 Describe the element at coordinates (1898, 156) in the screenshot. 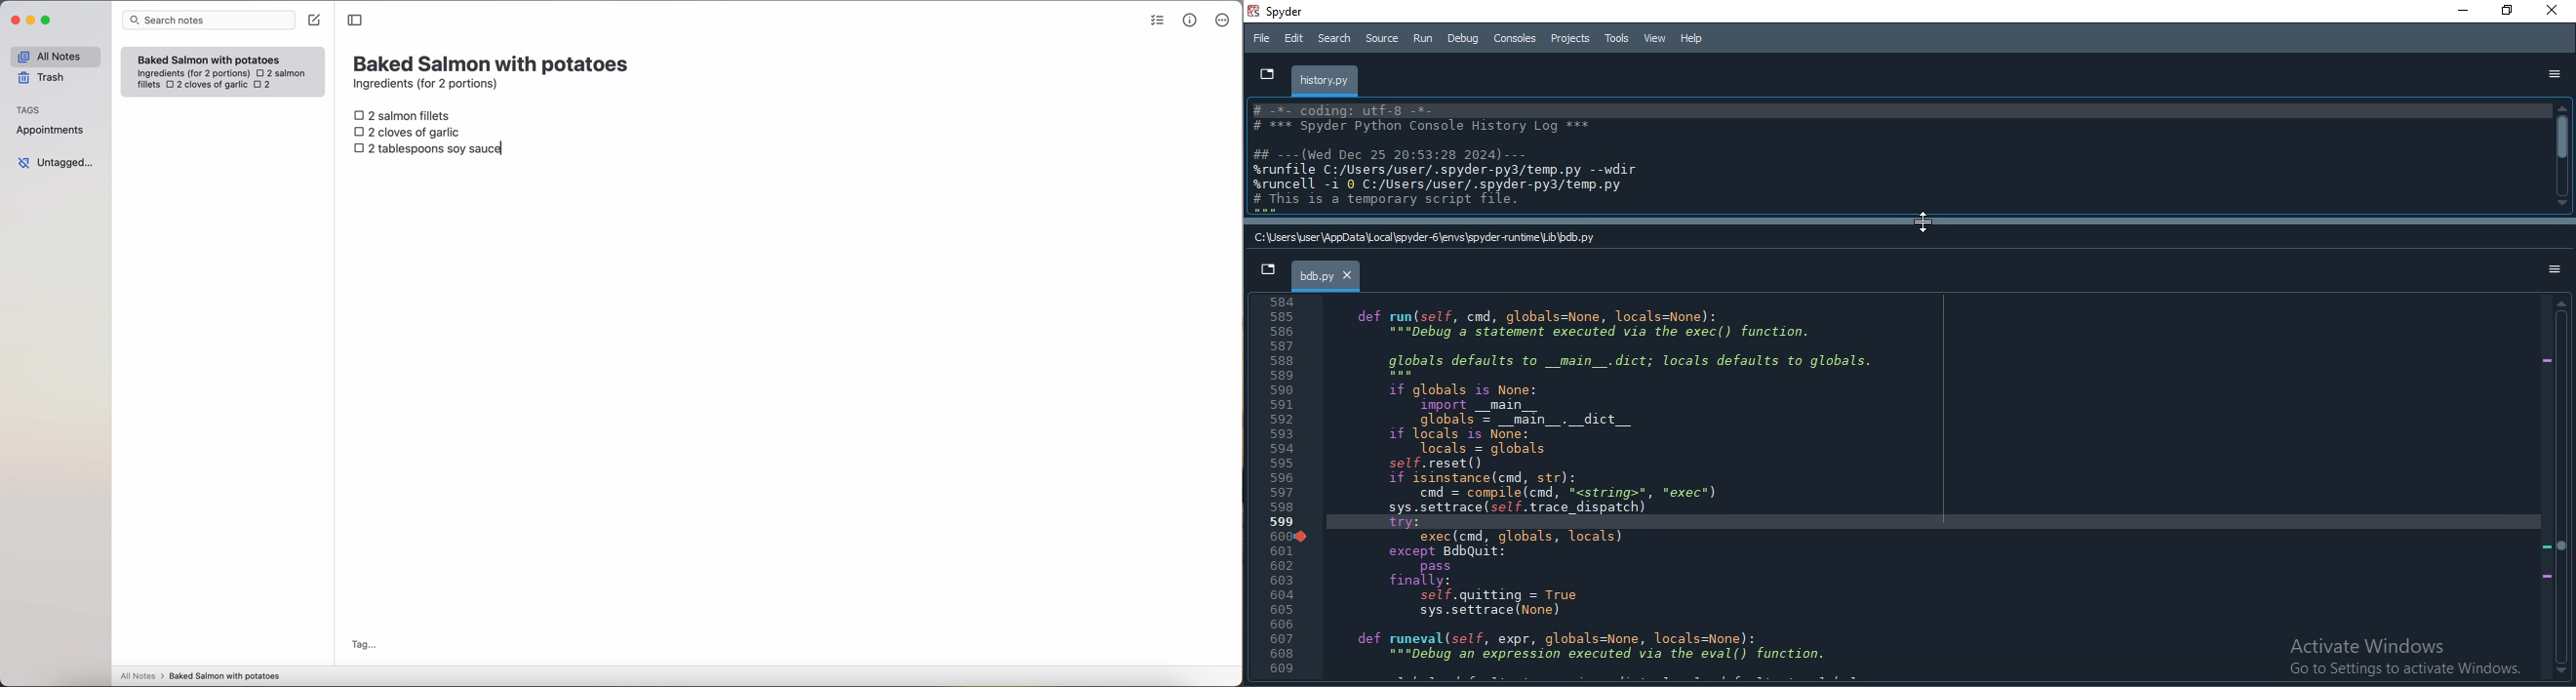

I see `Adjusted window` at that location.